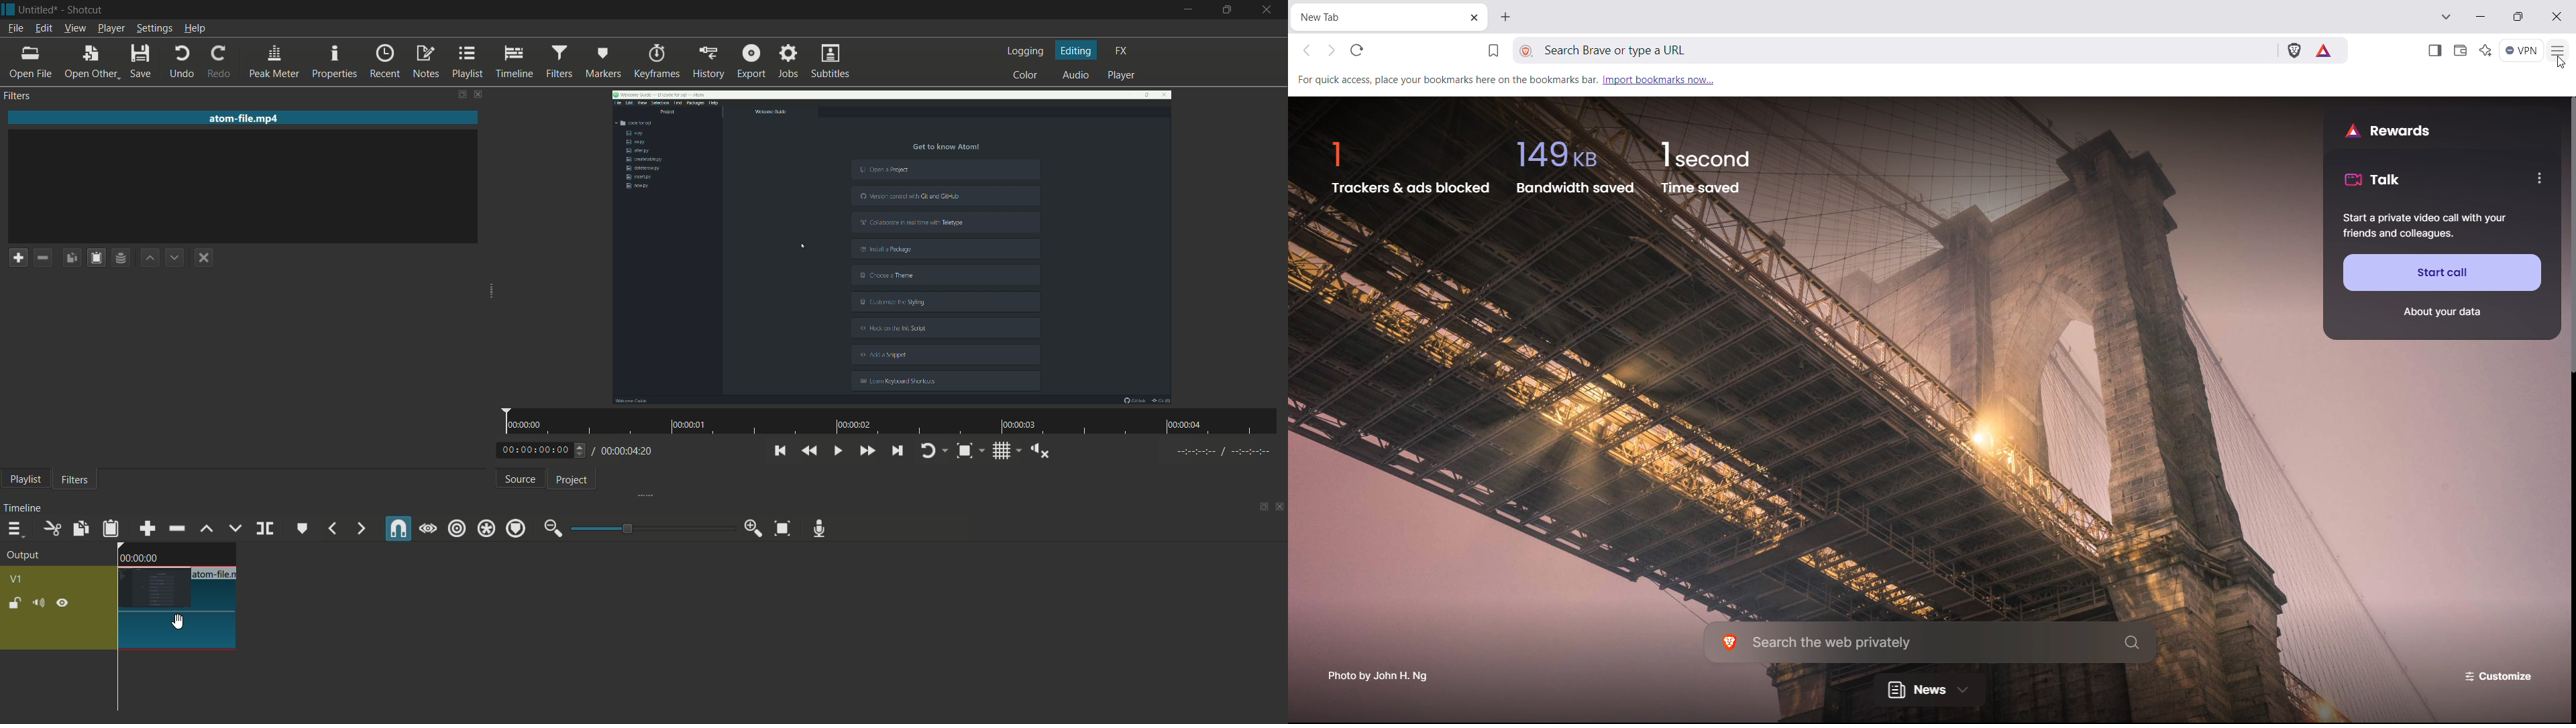 The image size is (2576, 728). What do you see at coordinates (2481, 16) in the screenshot?
I see `minimize` at bounding box center [2481, 16].